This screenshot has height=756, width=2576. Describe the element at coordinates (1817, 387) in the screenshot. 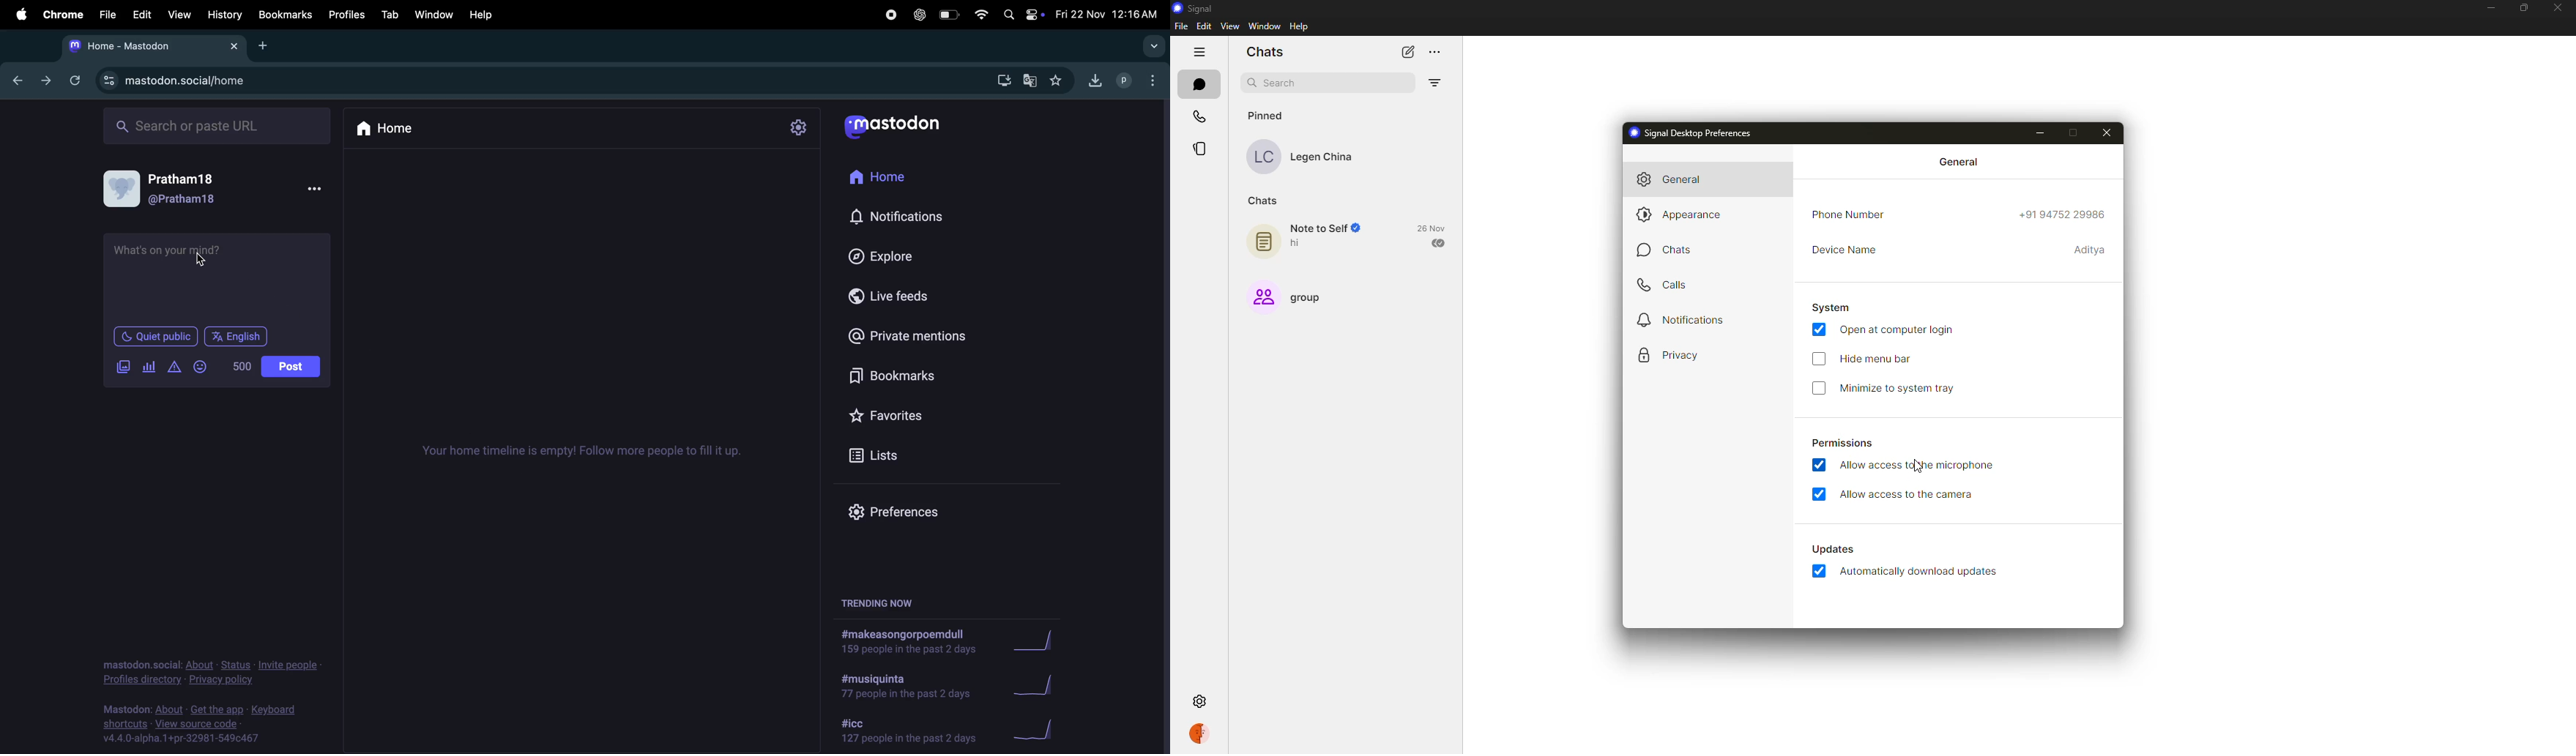

I see `disabled` at that location.